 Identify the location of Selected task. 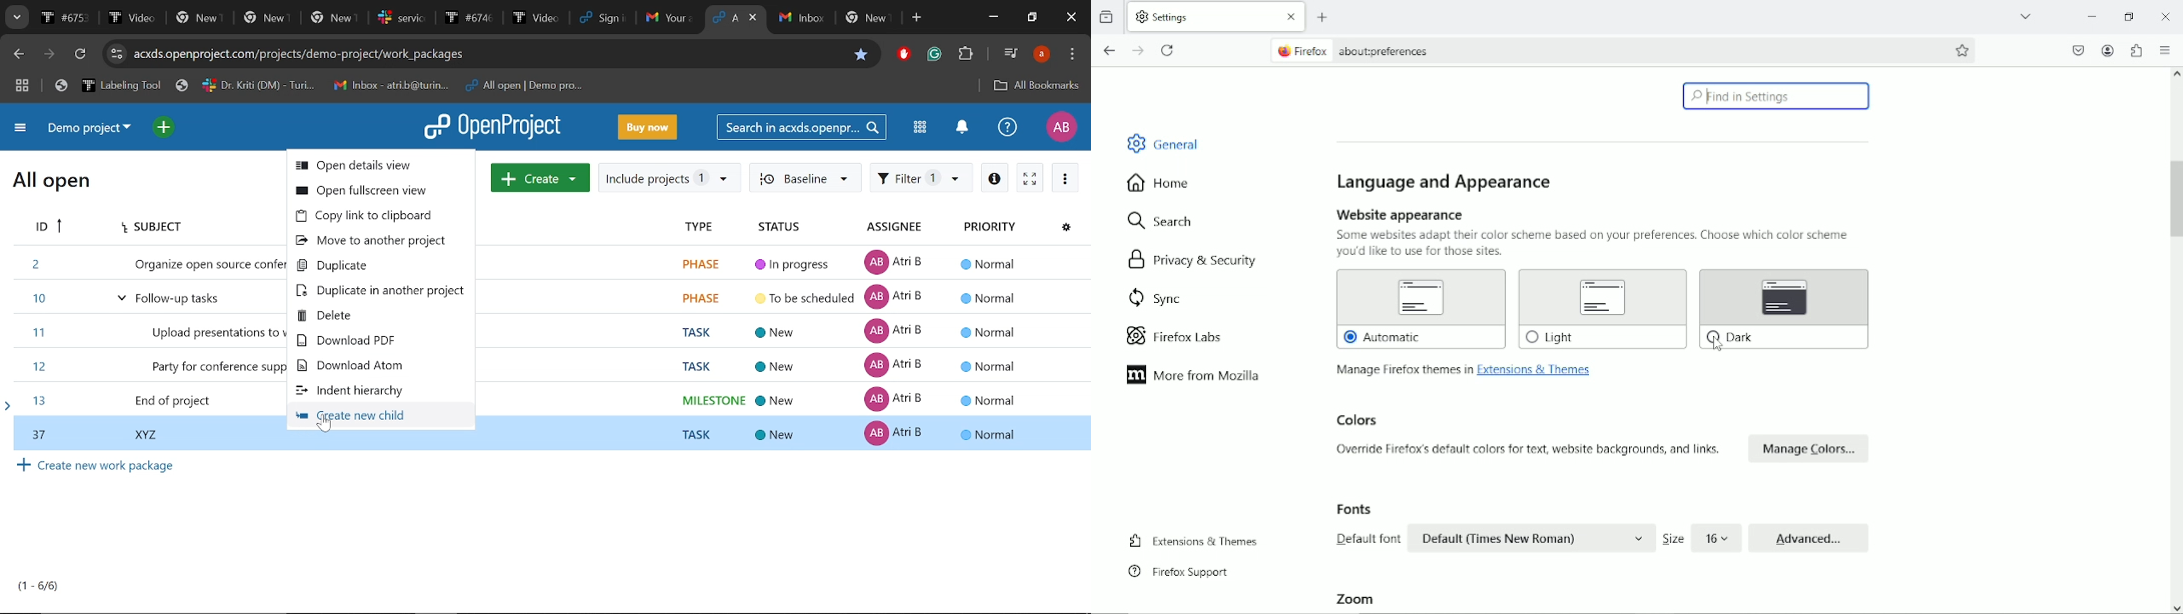
(547, 438).